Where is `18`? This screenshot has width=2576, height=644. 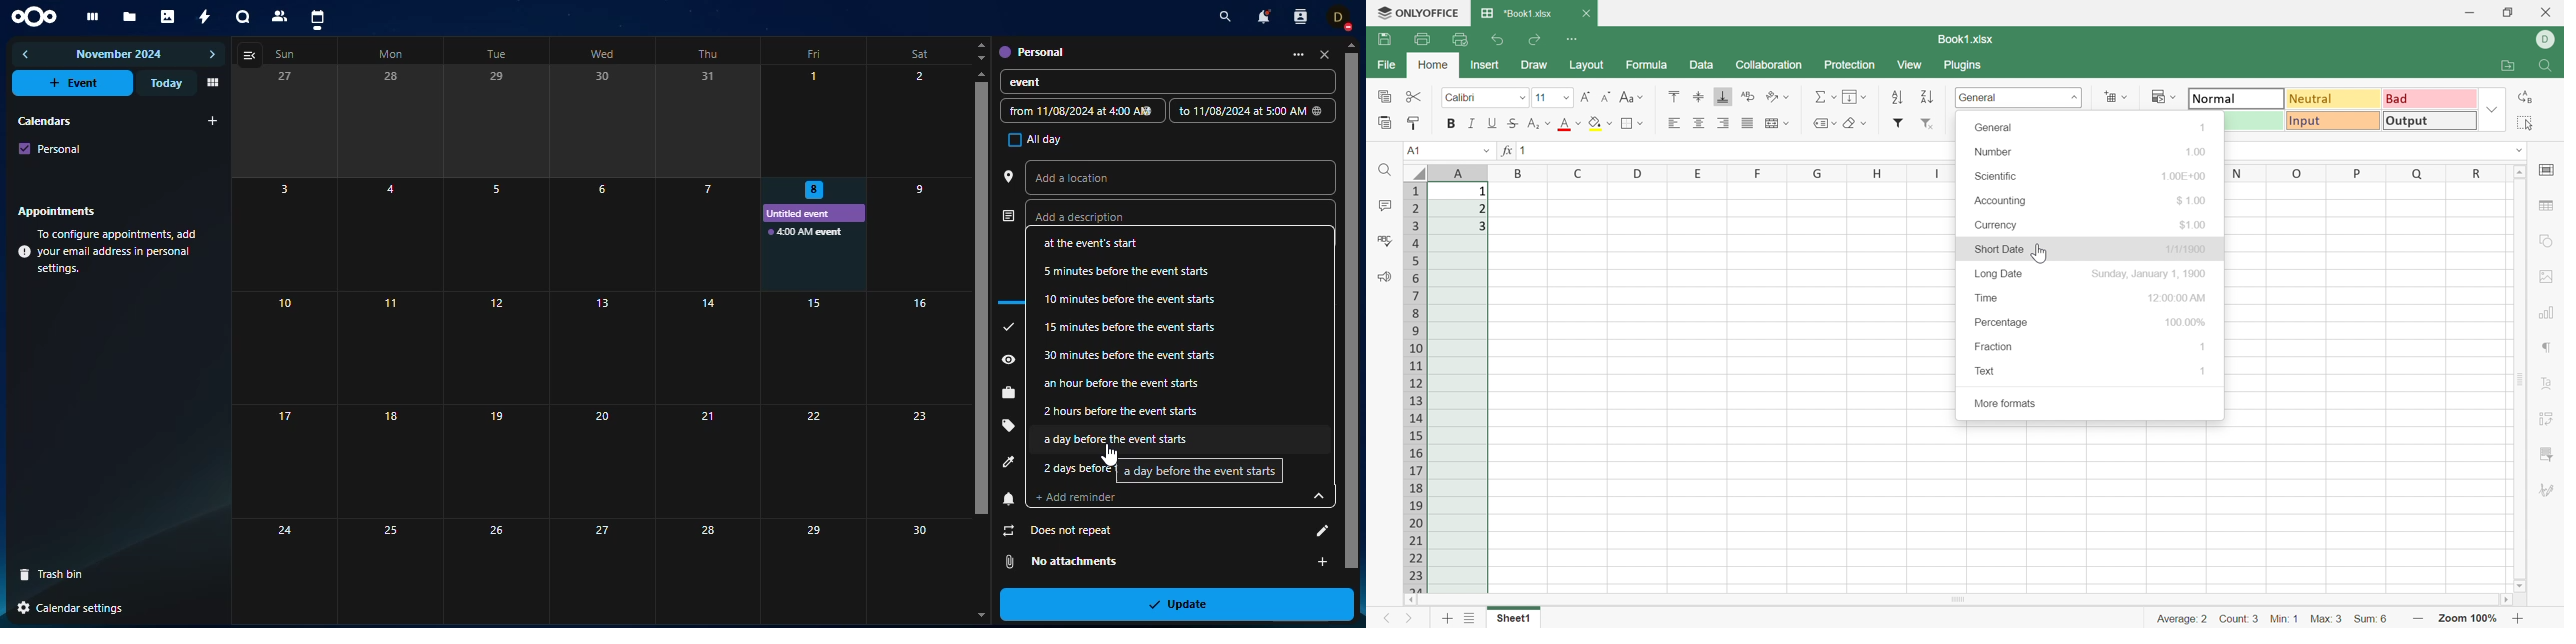
18 is located at coordinates (387, 461).